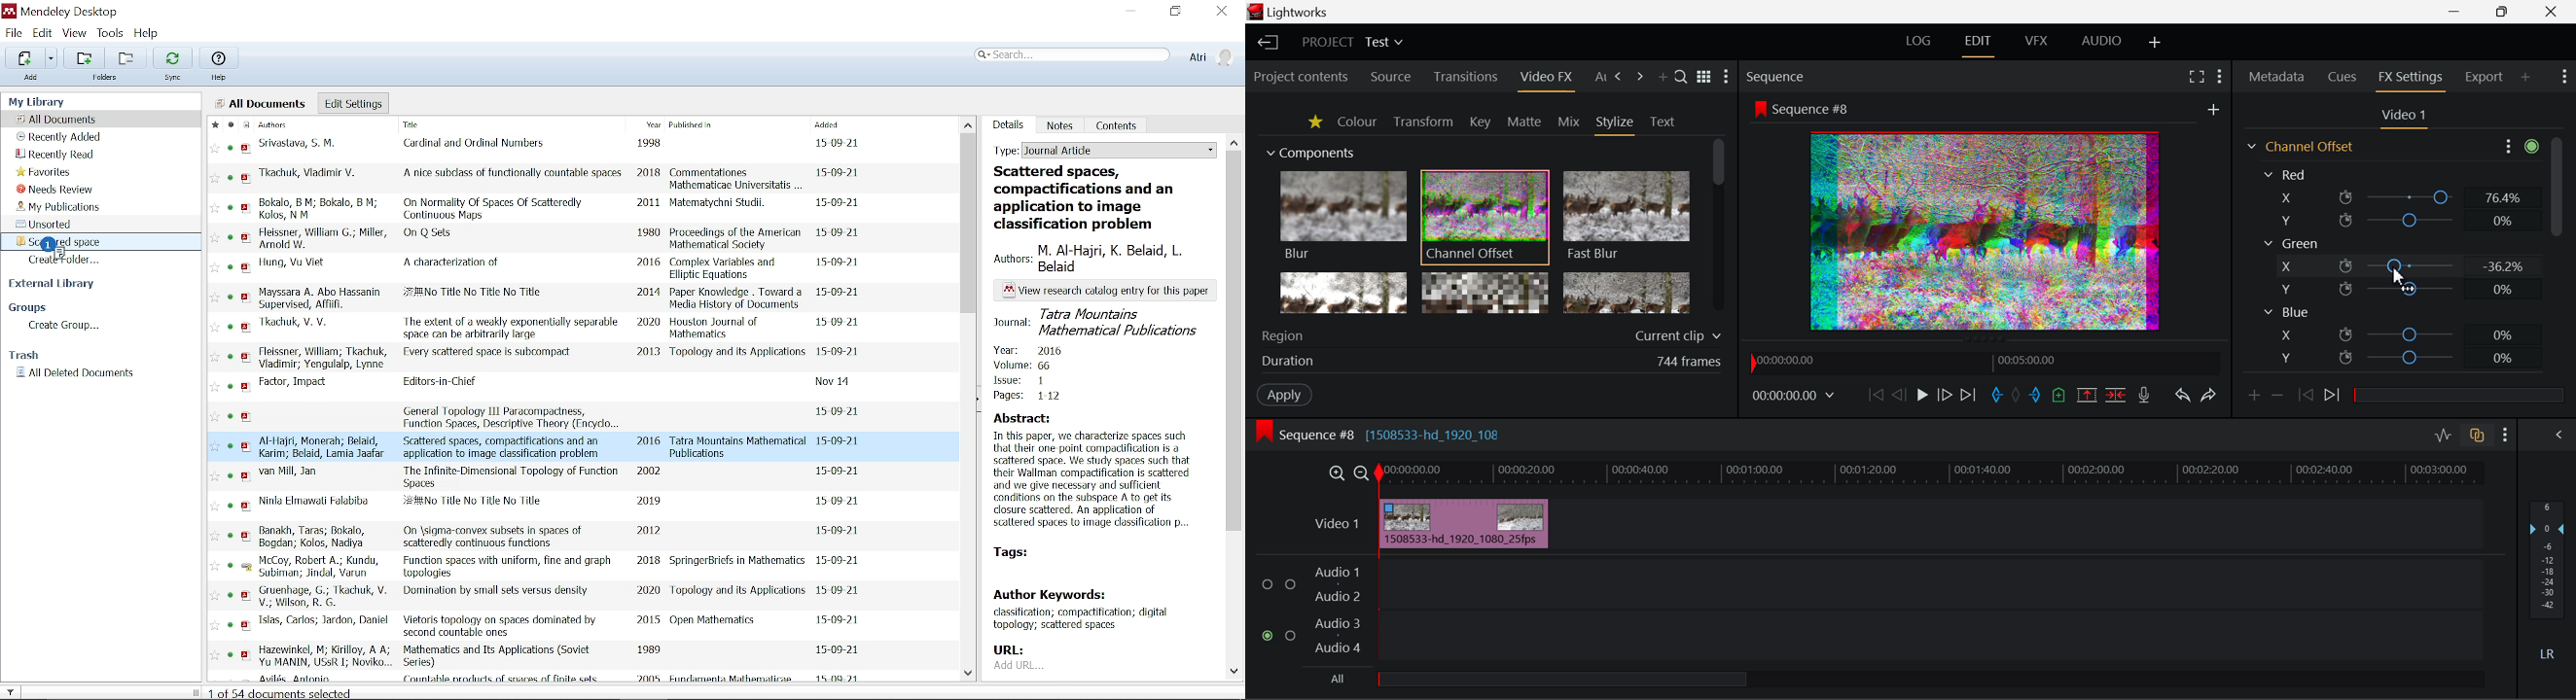  I want to click on title, so click(479, 505).